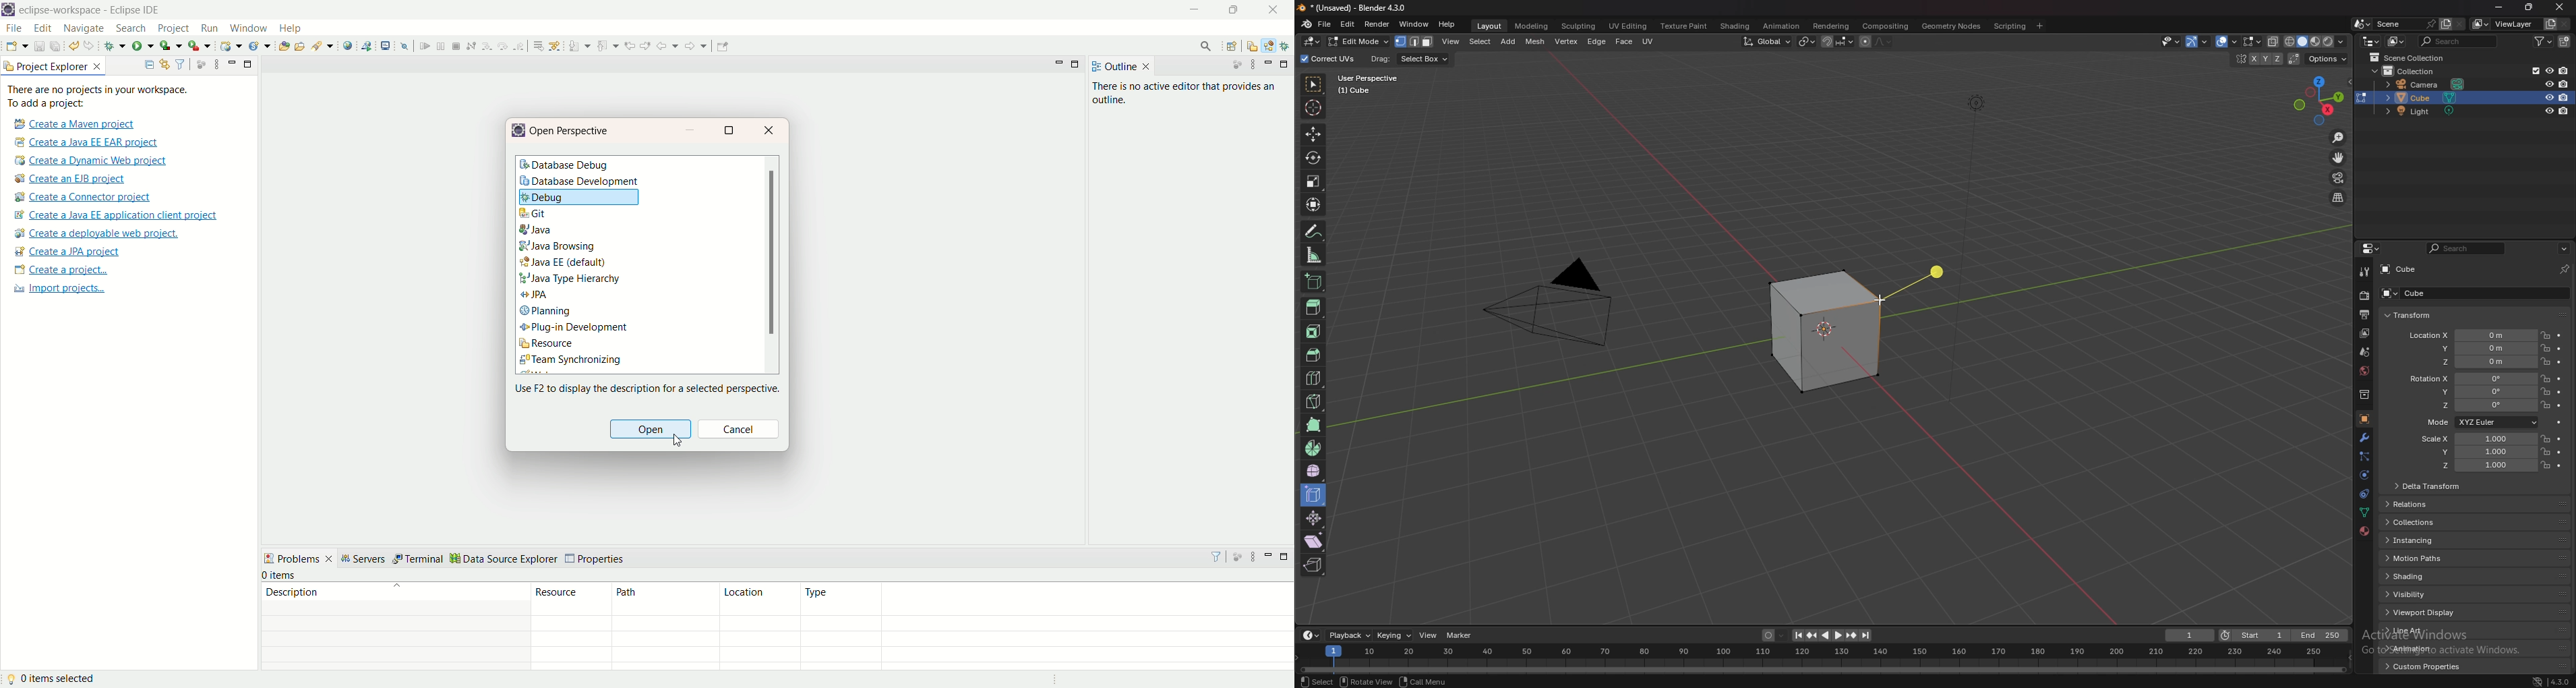  What do you see at coordinates (1312, 282) in the screenshot?
I see `add cube` at bounding box center [1312, 282].